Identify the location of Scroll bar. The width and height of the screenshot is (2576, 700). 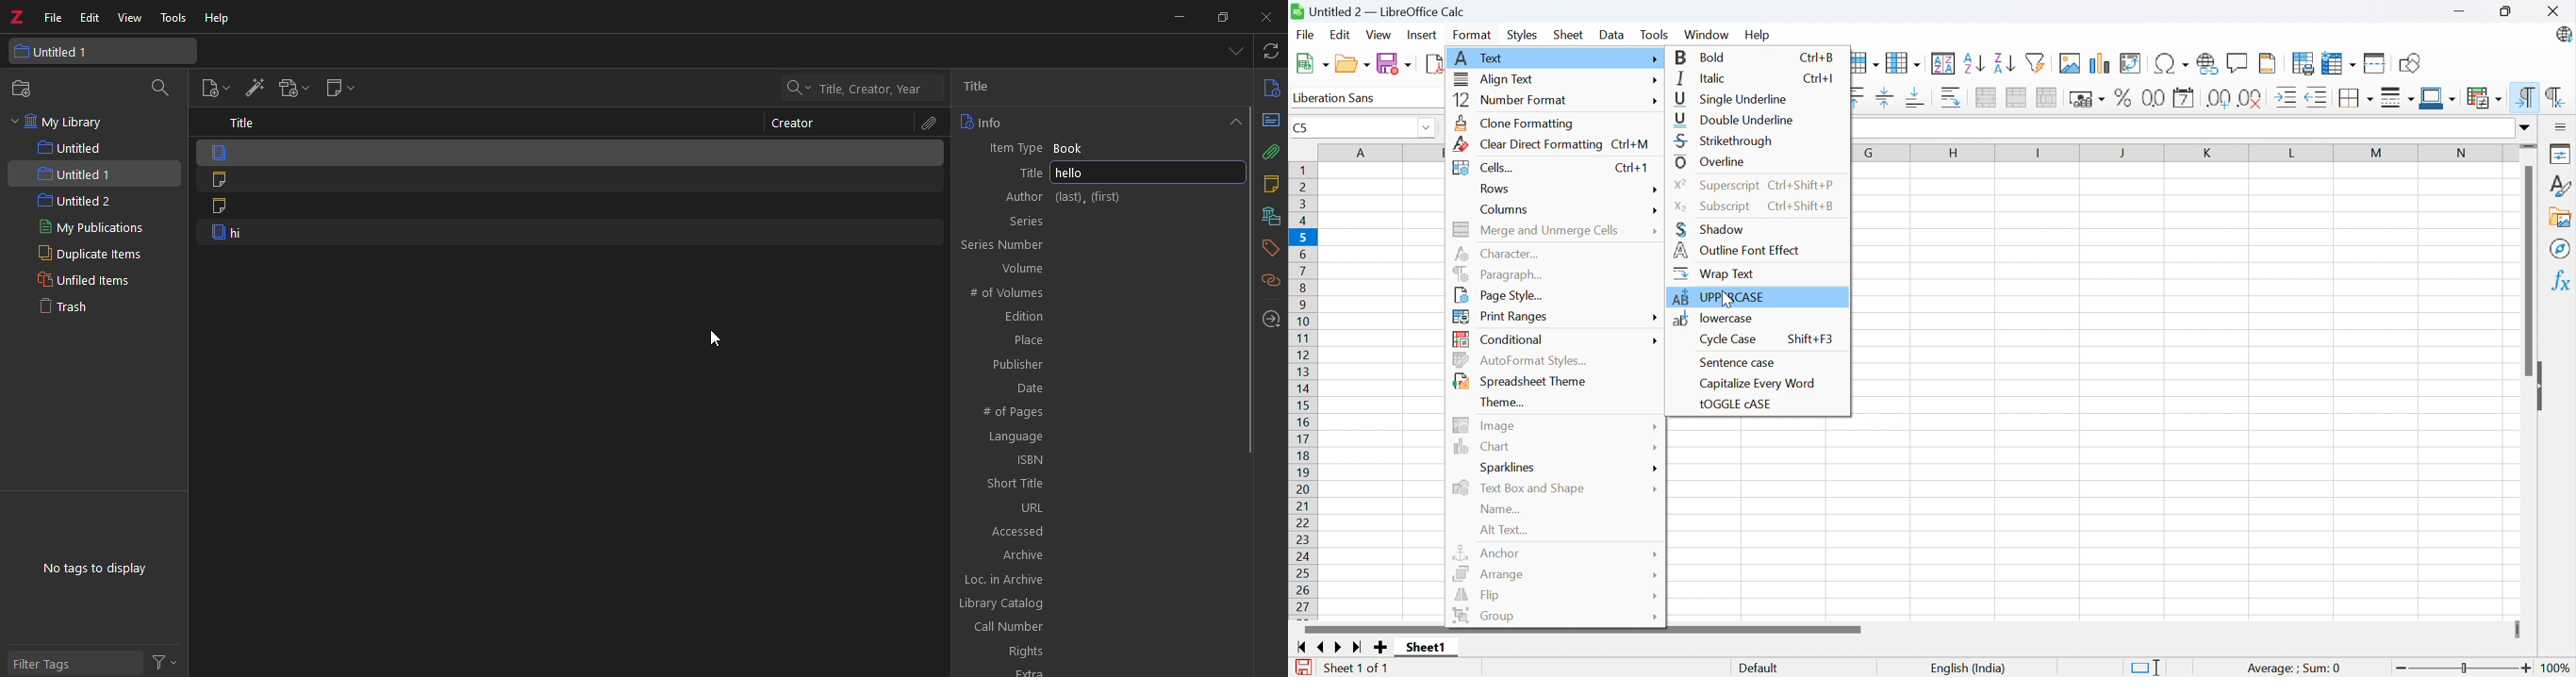
(2528, 271).